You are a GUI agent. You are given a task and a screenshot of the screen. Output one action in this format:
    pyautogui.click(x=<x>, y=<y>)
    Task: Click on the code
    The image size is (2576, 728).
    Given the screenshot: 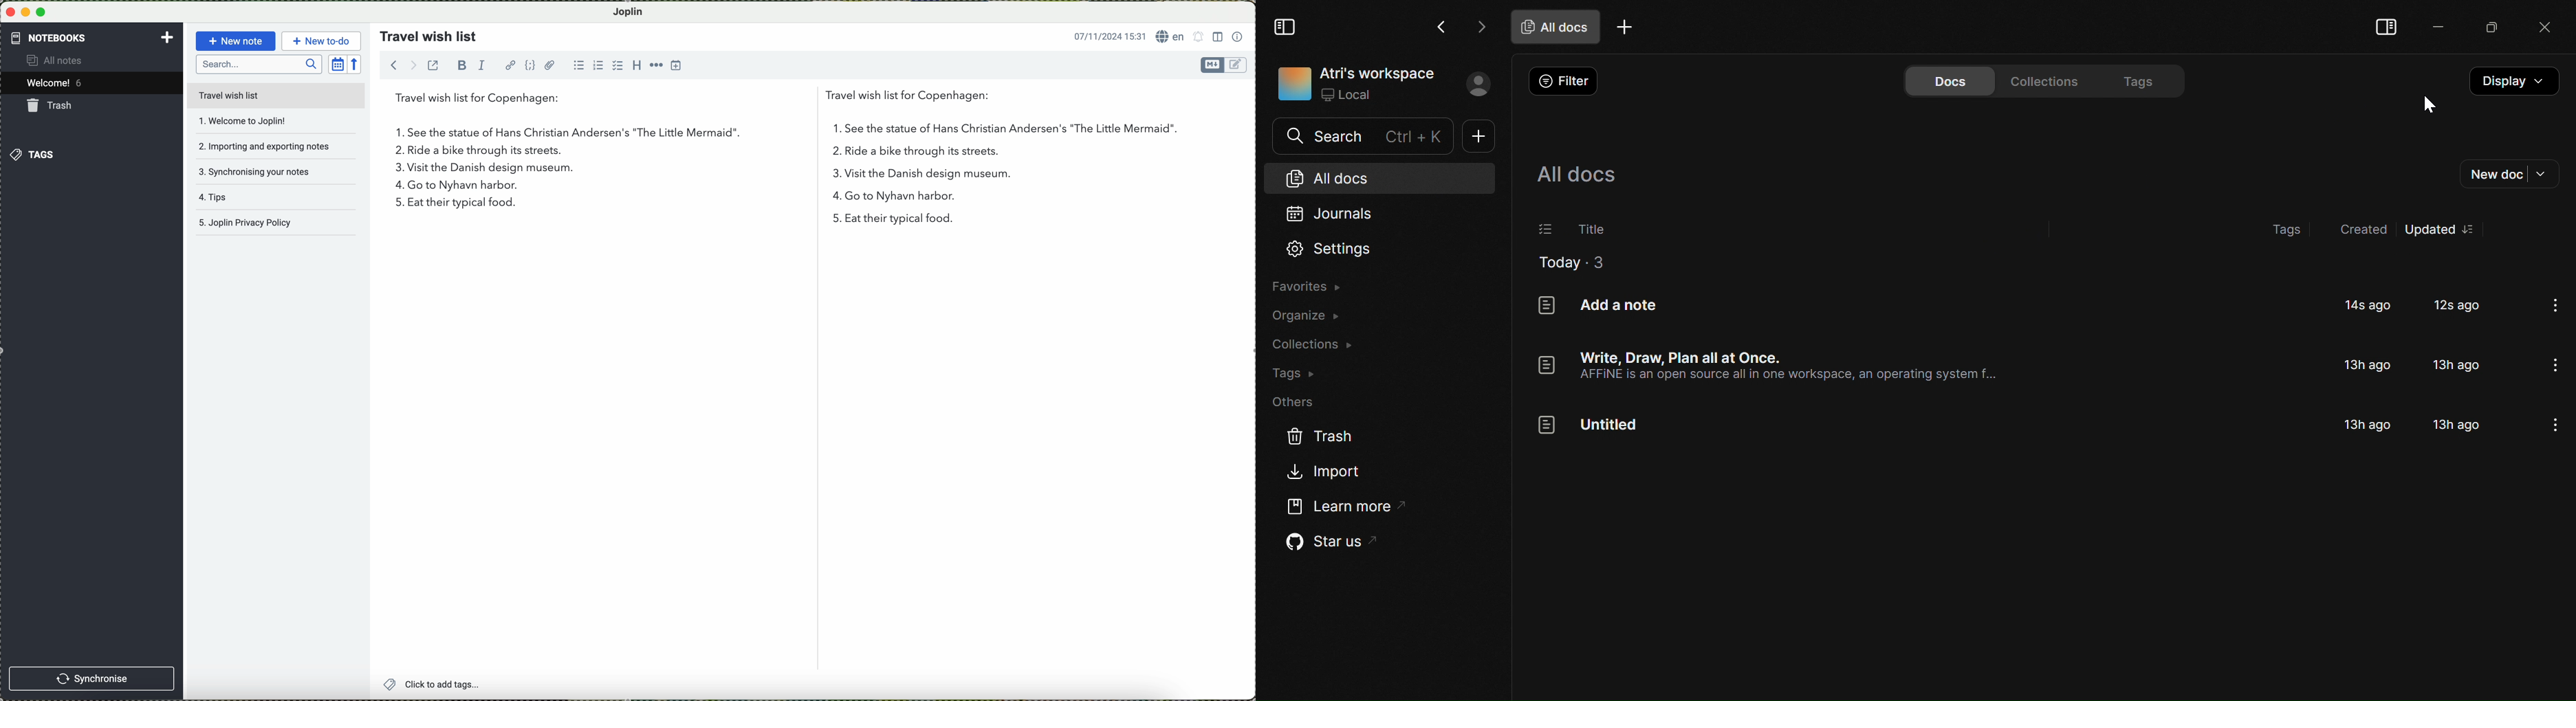 What is the action you would take?
    pyautogui.click(x=531, y=65)
    